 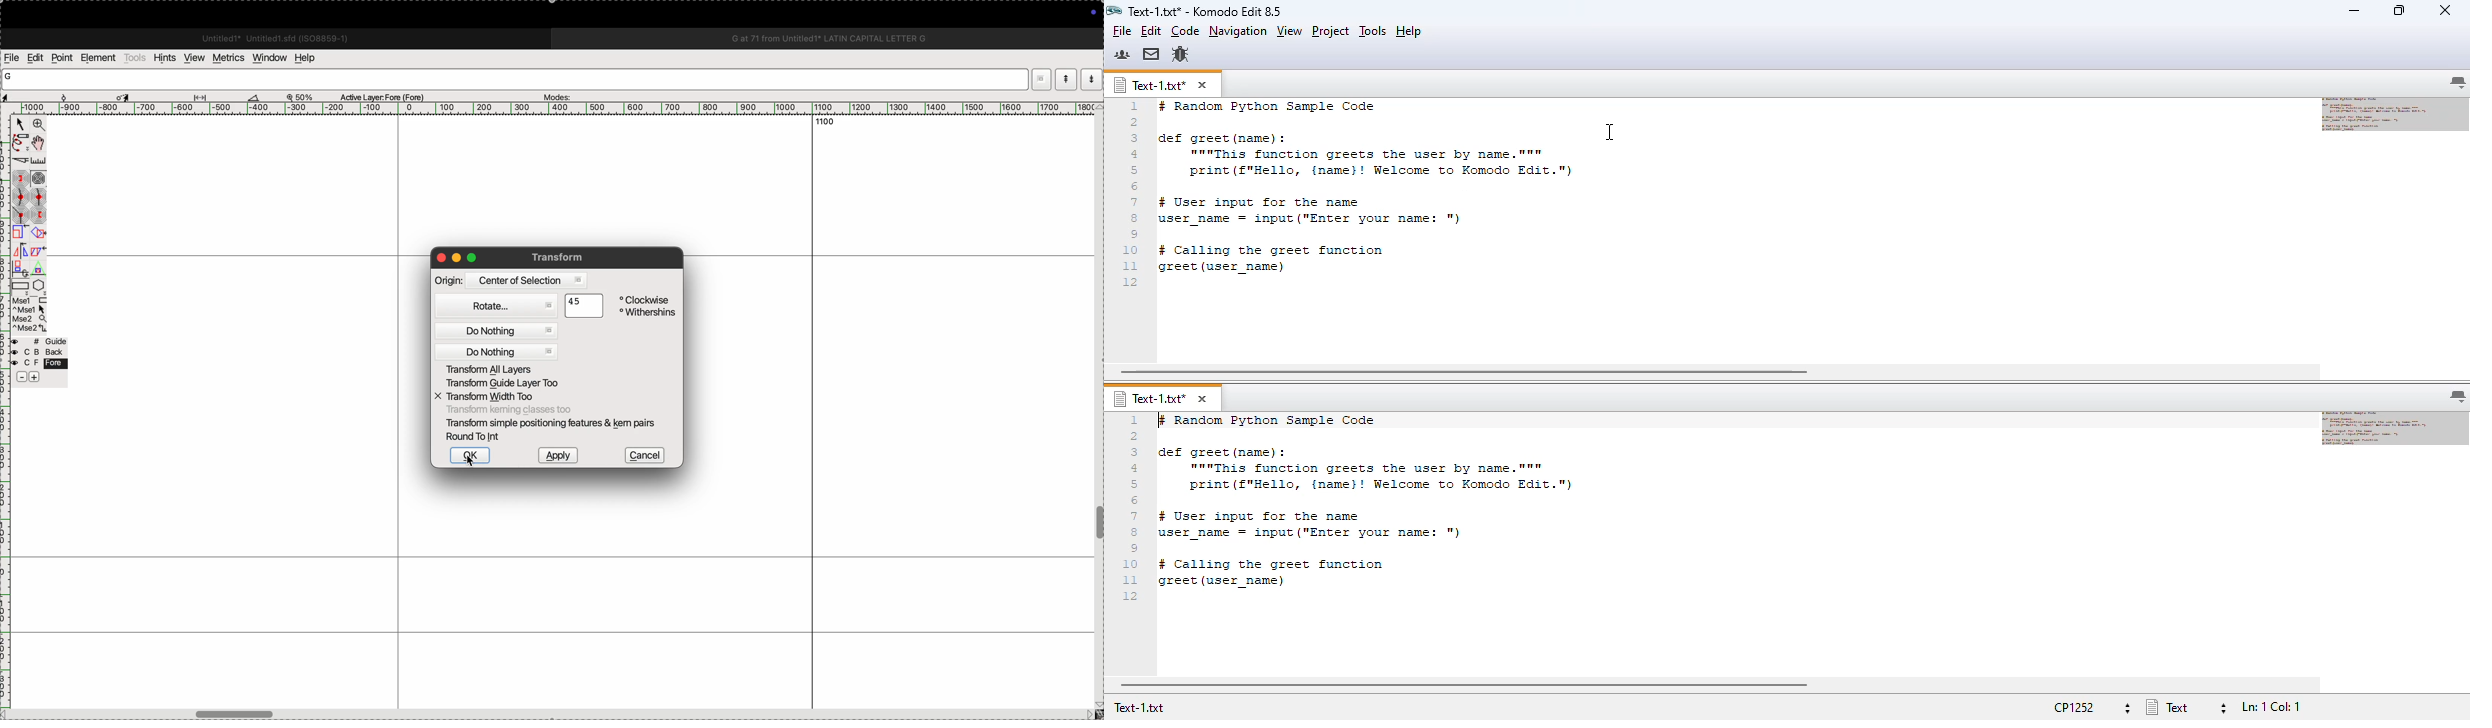 What do you see at coordinates (195, 58) in the screenshot?
I see `view` at bounding box center [195, 58].